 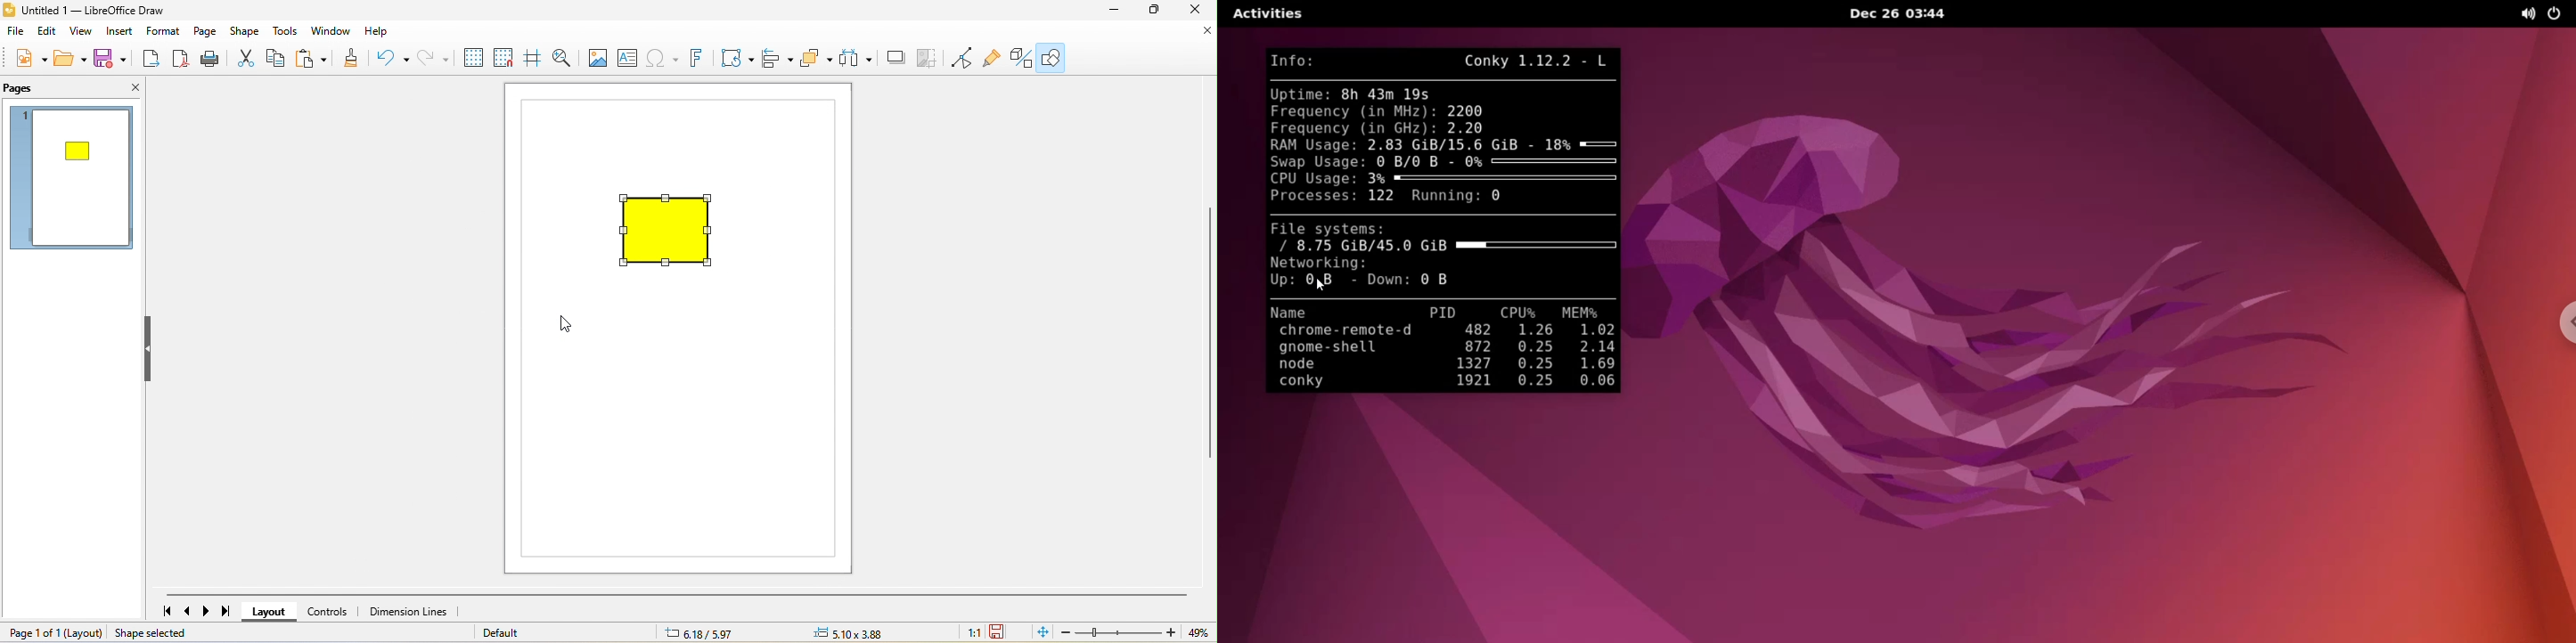 What do you see at coordinates (188, 612) in the screenshot?
I see `previous page` at bounding box center [188, 612].